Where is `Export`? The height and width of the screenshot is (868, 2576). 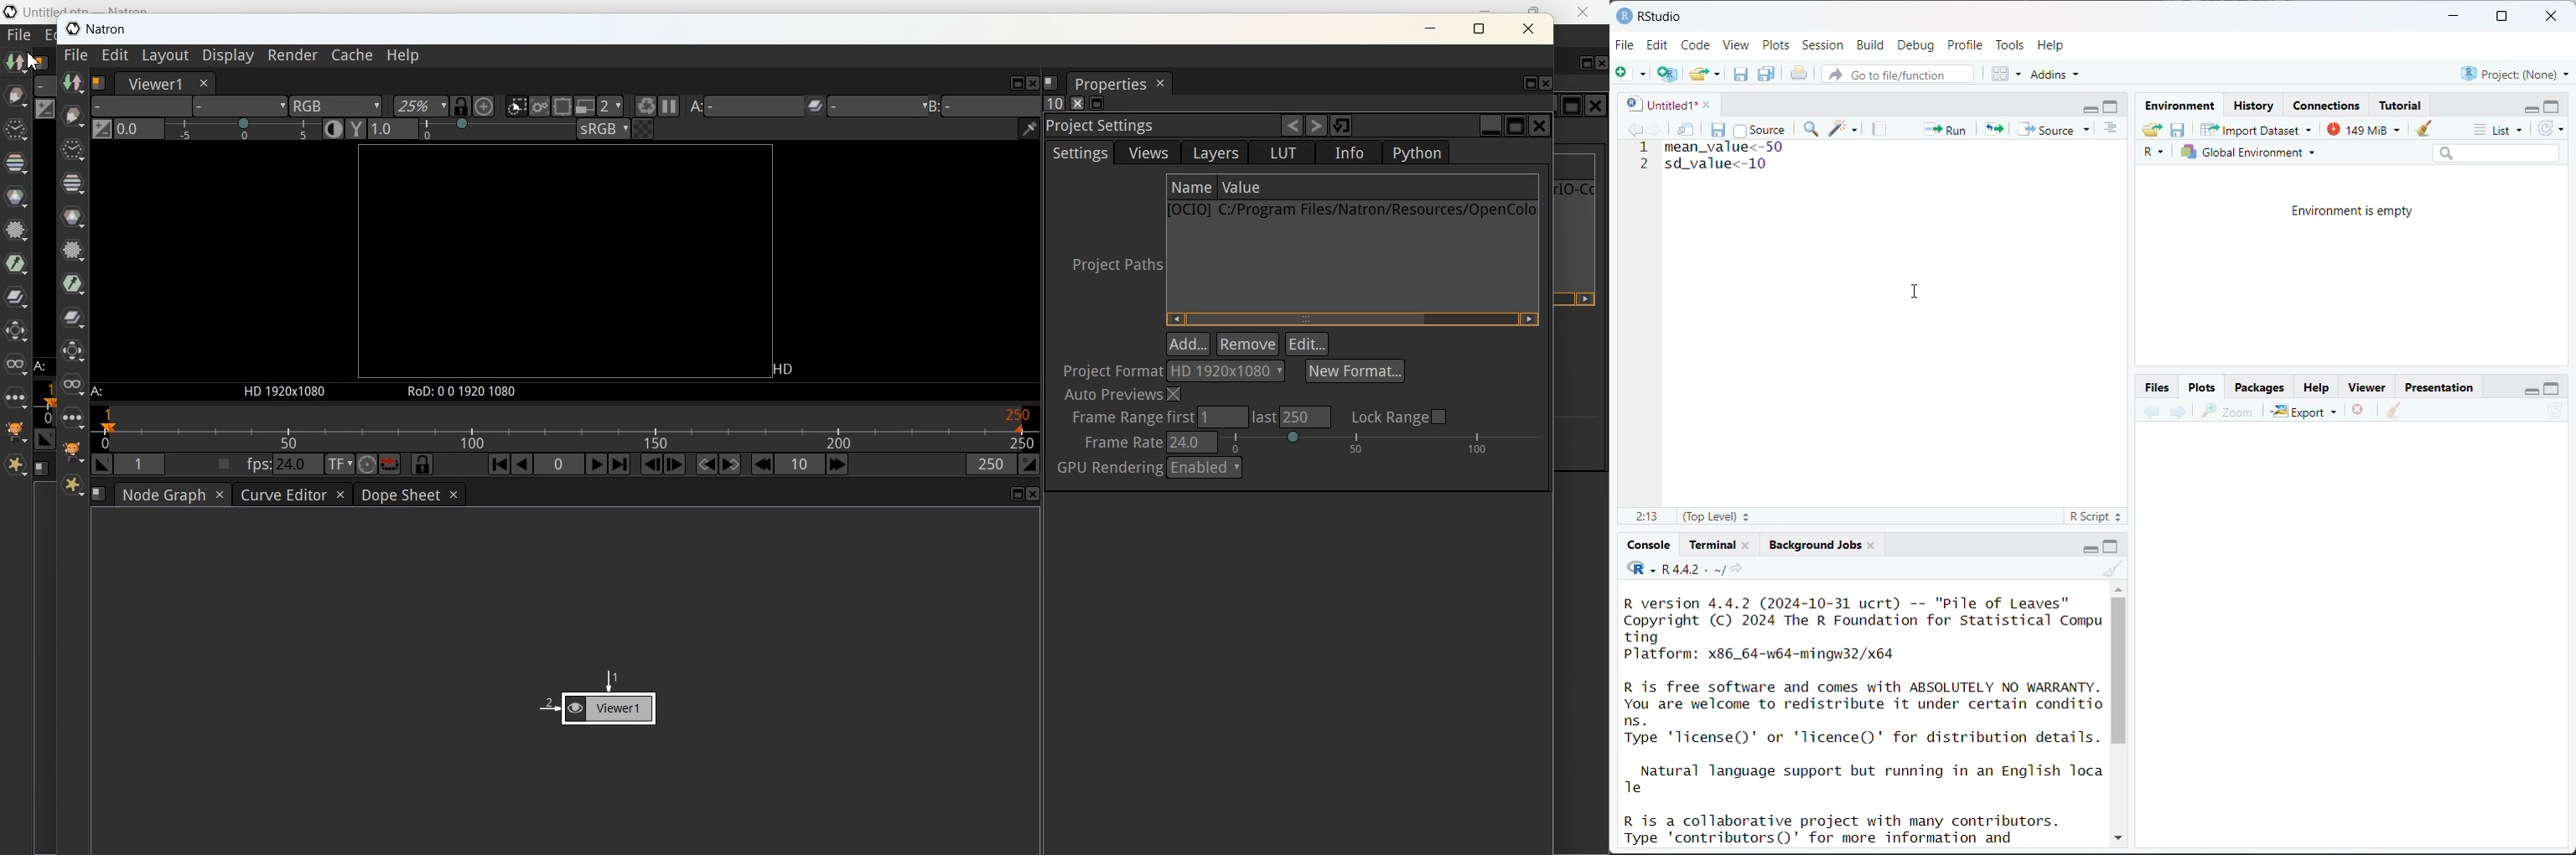 Export is located at coordinates (2306, 411).